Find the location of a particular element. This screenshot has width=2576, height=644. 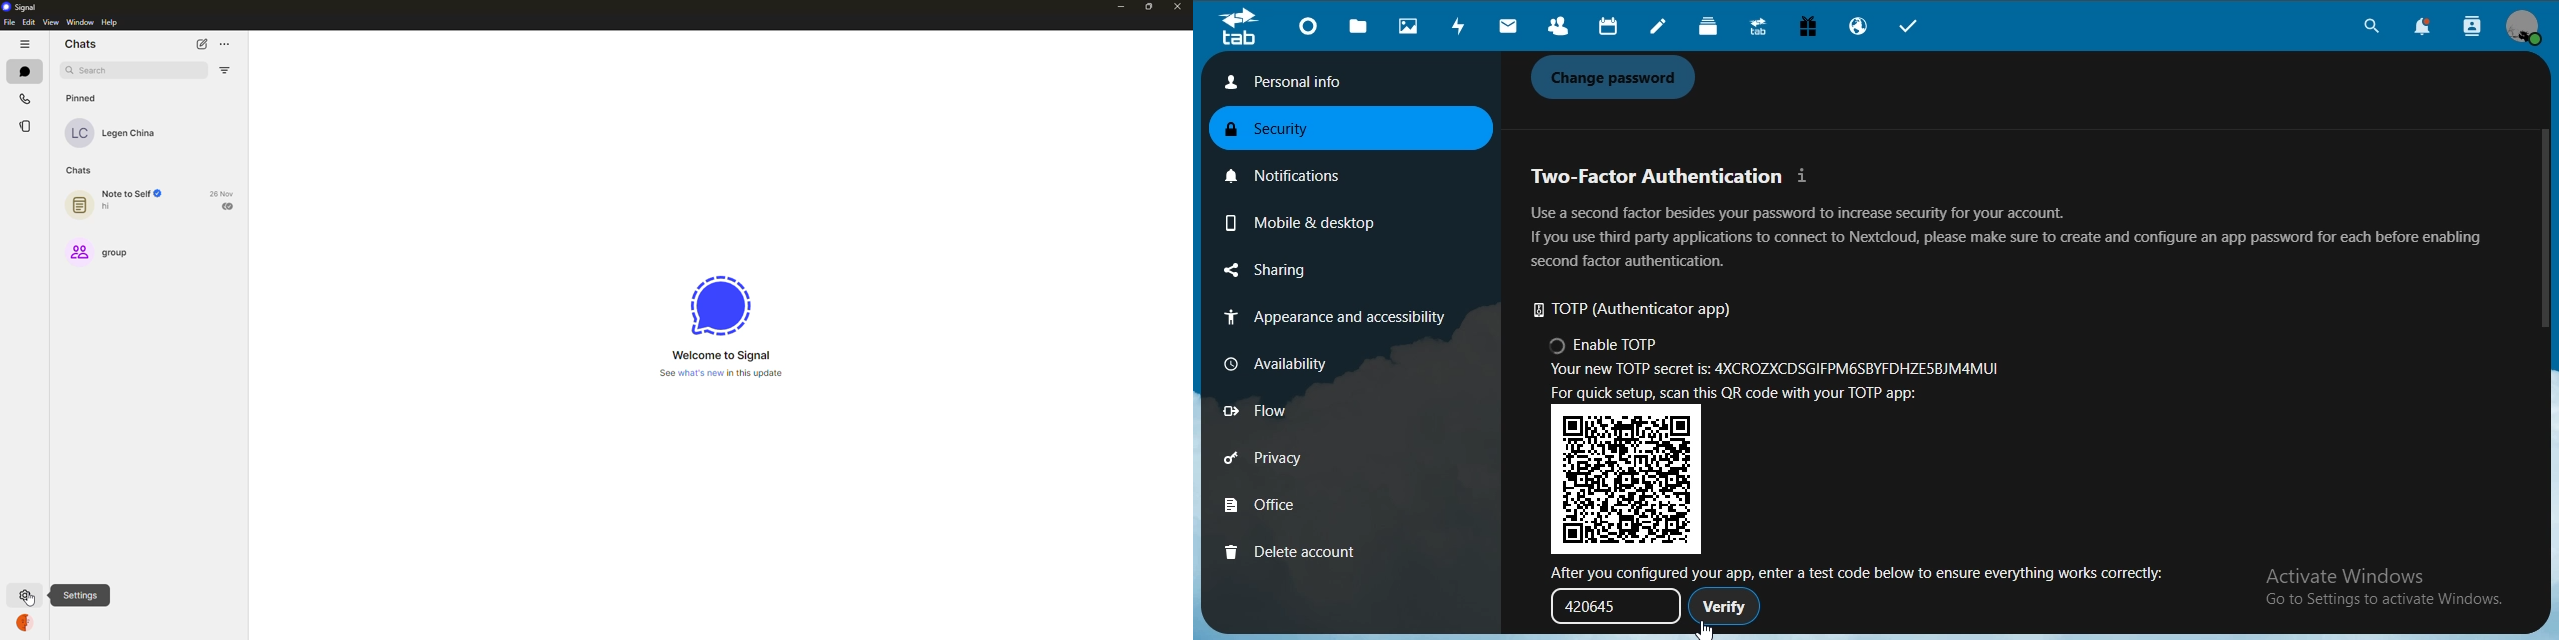

scroll bar is located at coordinates (2543, 224).